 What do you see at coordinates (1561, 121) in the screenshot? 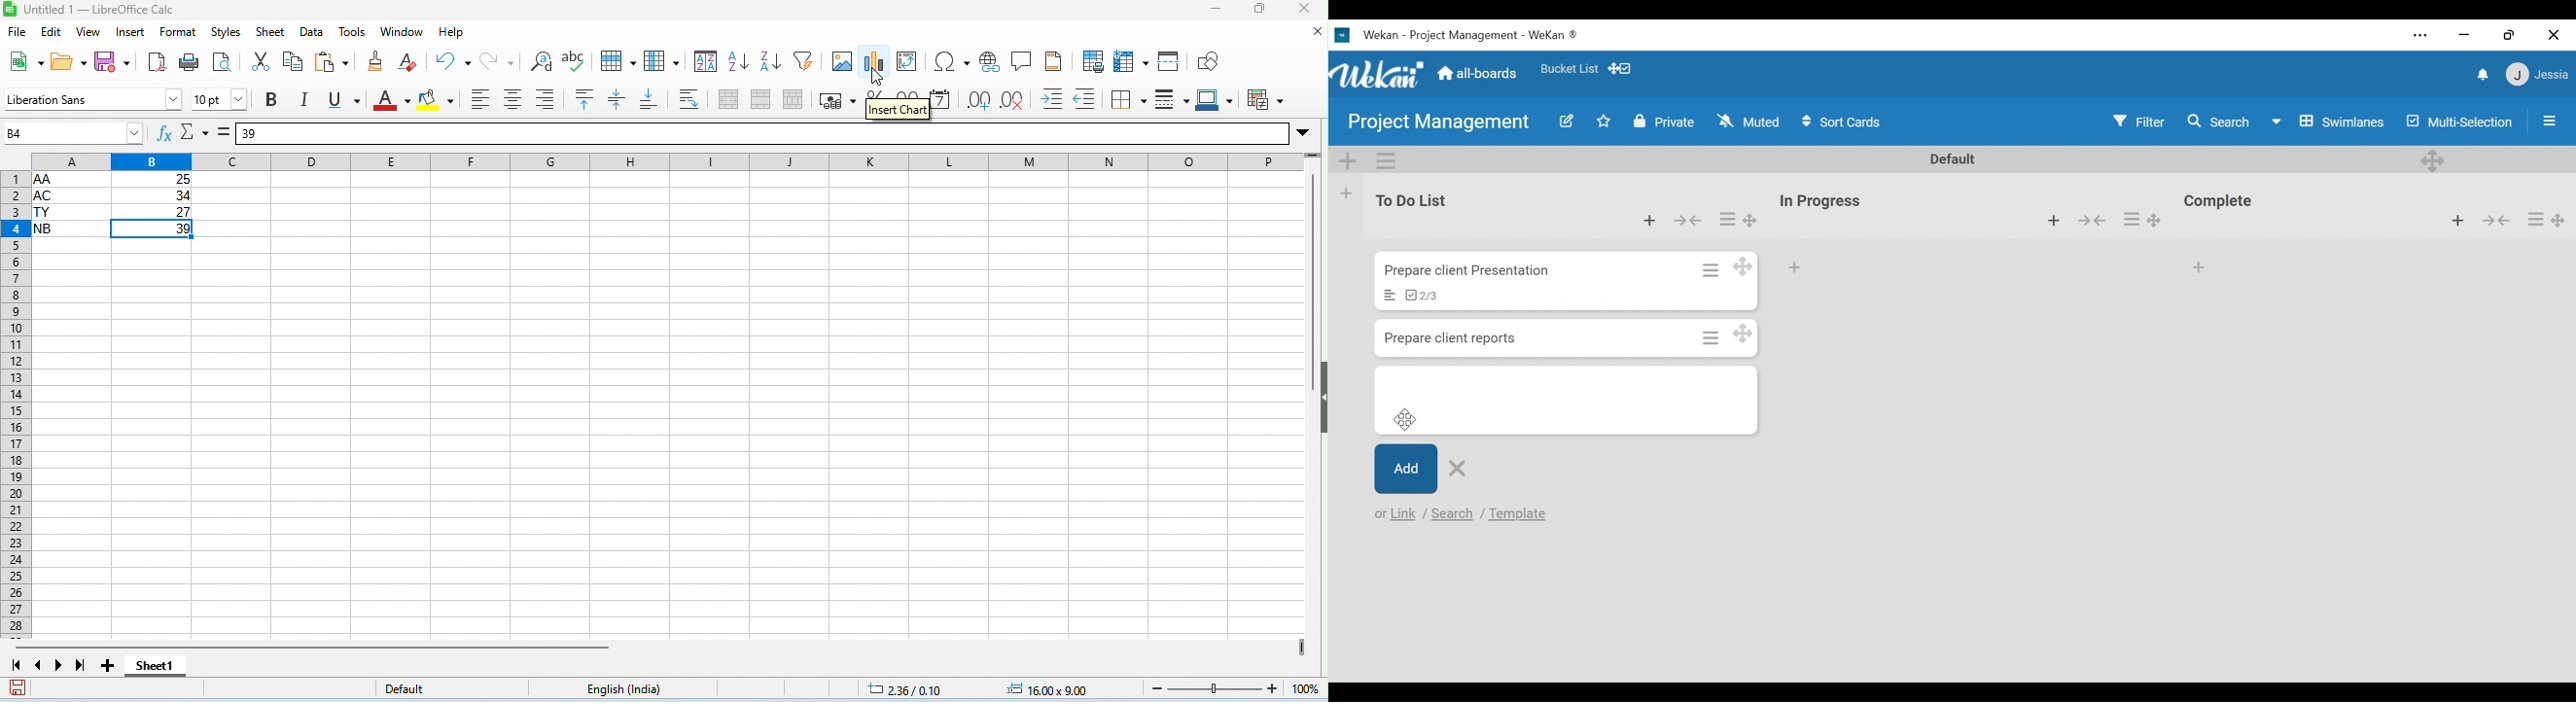
I see `Edit` at bounding box center [1561, 121].